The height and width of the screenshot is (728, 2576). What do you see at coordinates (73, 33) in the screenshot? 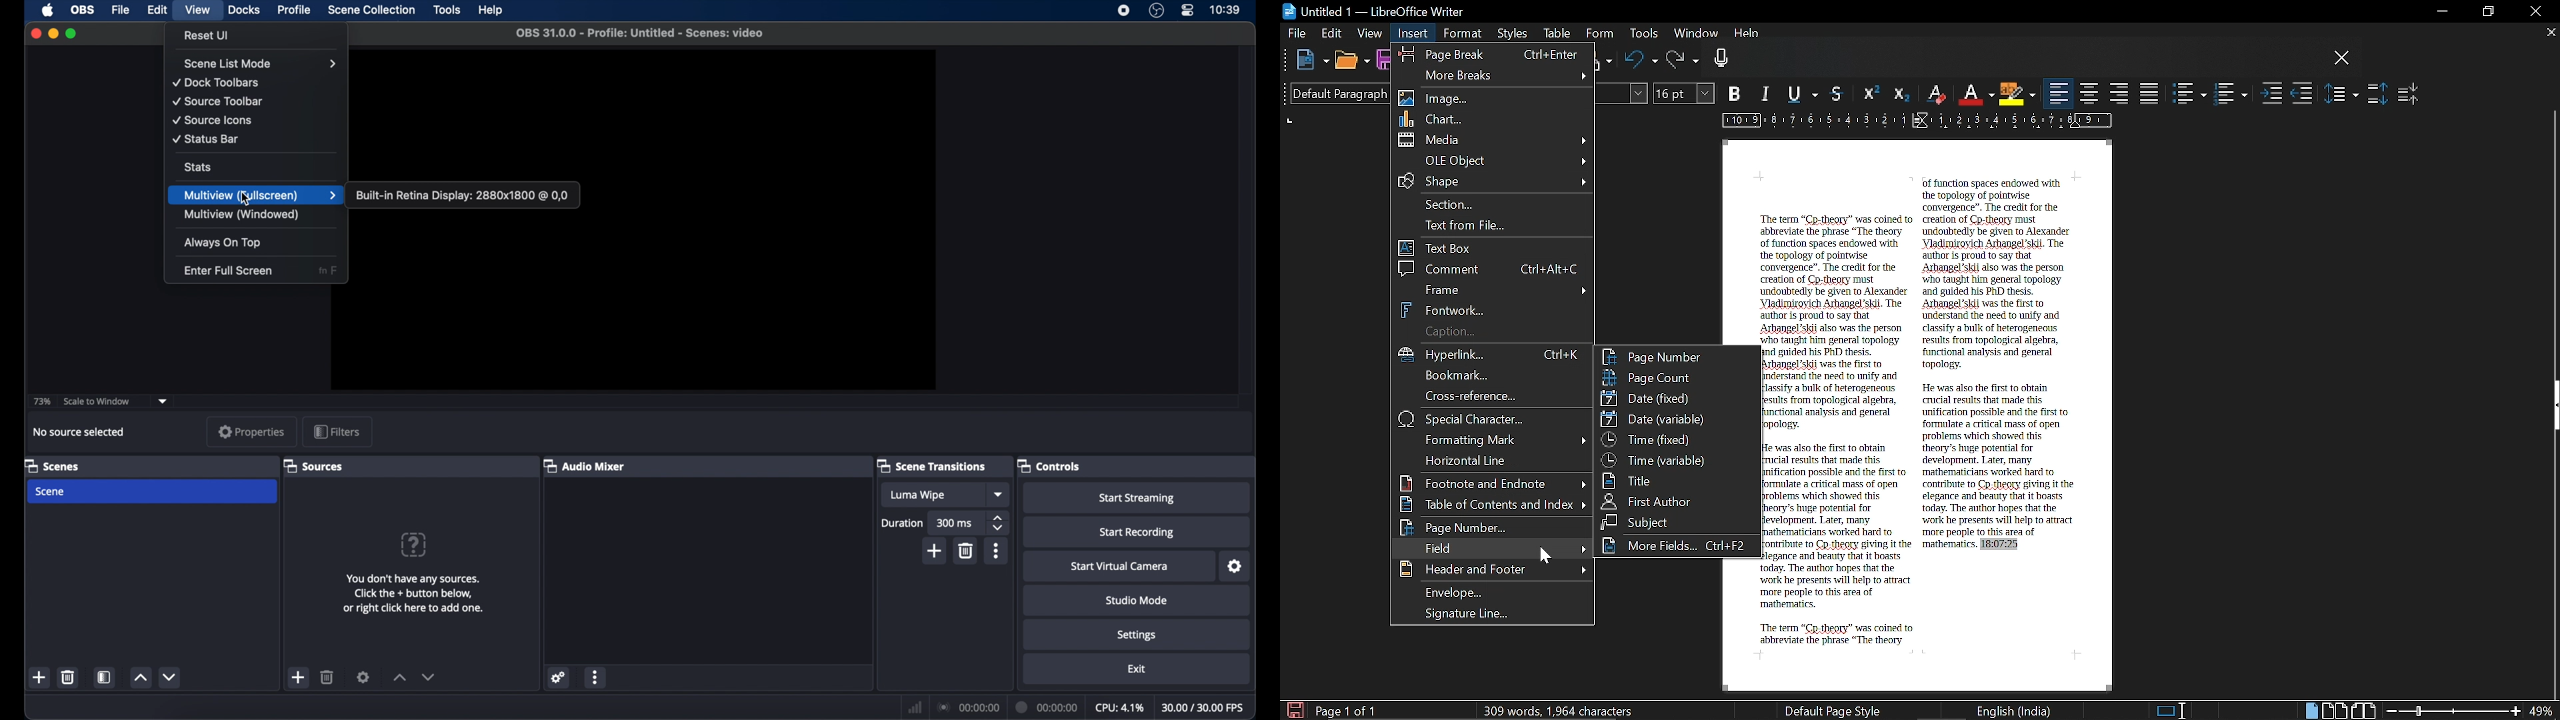
I see `maximize` at bounding box center [73, 33].